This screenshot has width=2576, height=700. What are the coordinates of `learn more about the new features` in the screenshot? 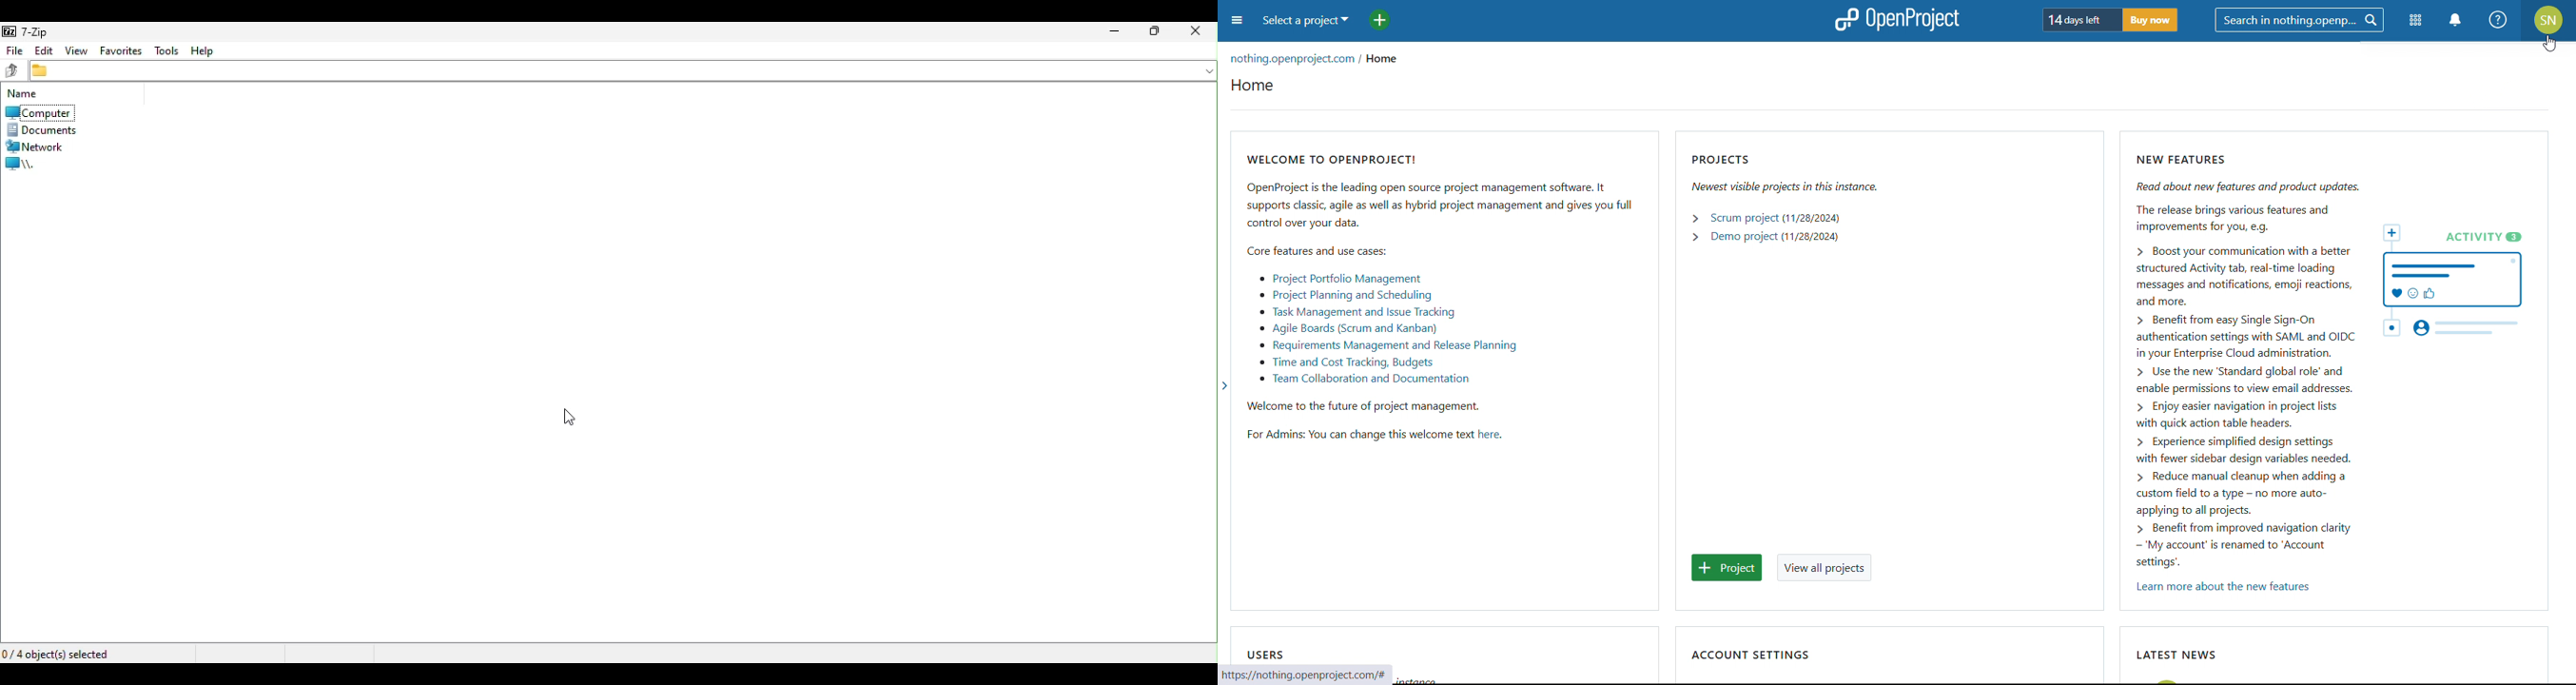 It's located at (2222, 588).